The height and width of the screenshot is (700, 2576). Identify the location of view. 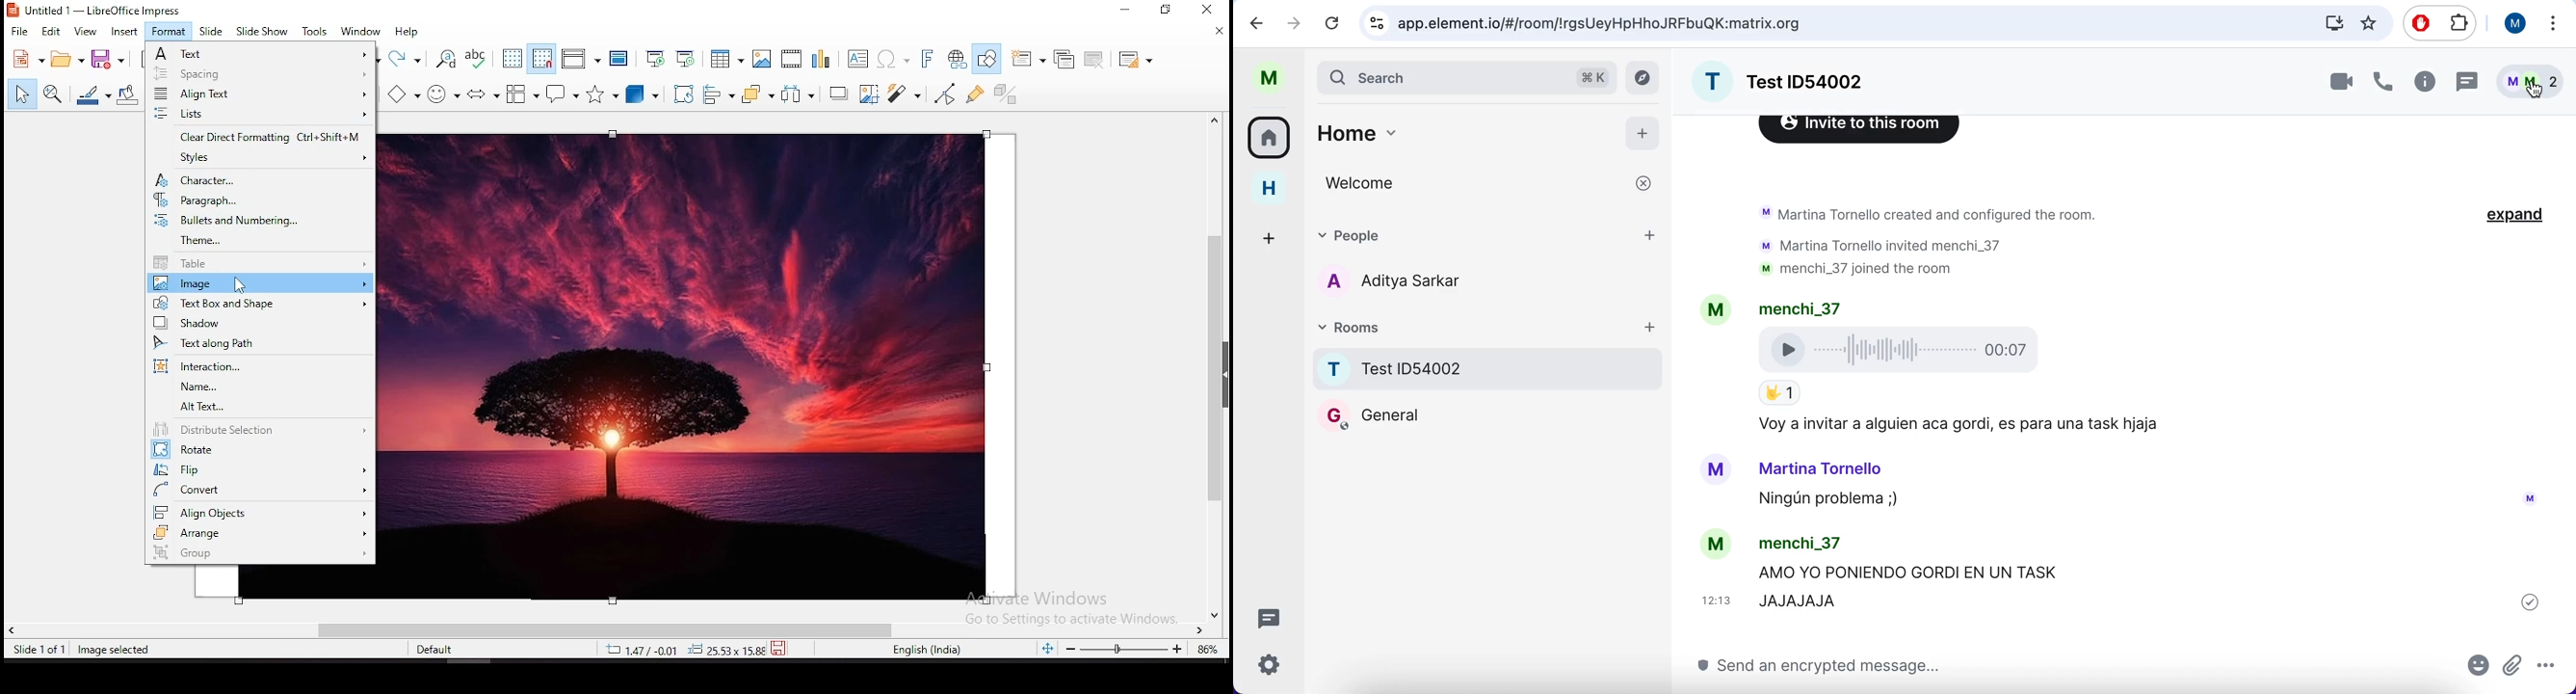
(86, 32).